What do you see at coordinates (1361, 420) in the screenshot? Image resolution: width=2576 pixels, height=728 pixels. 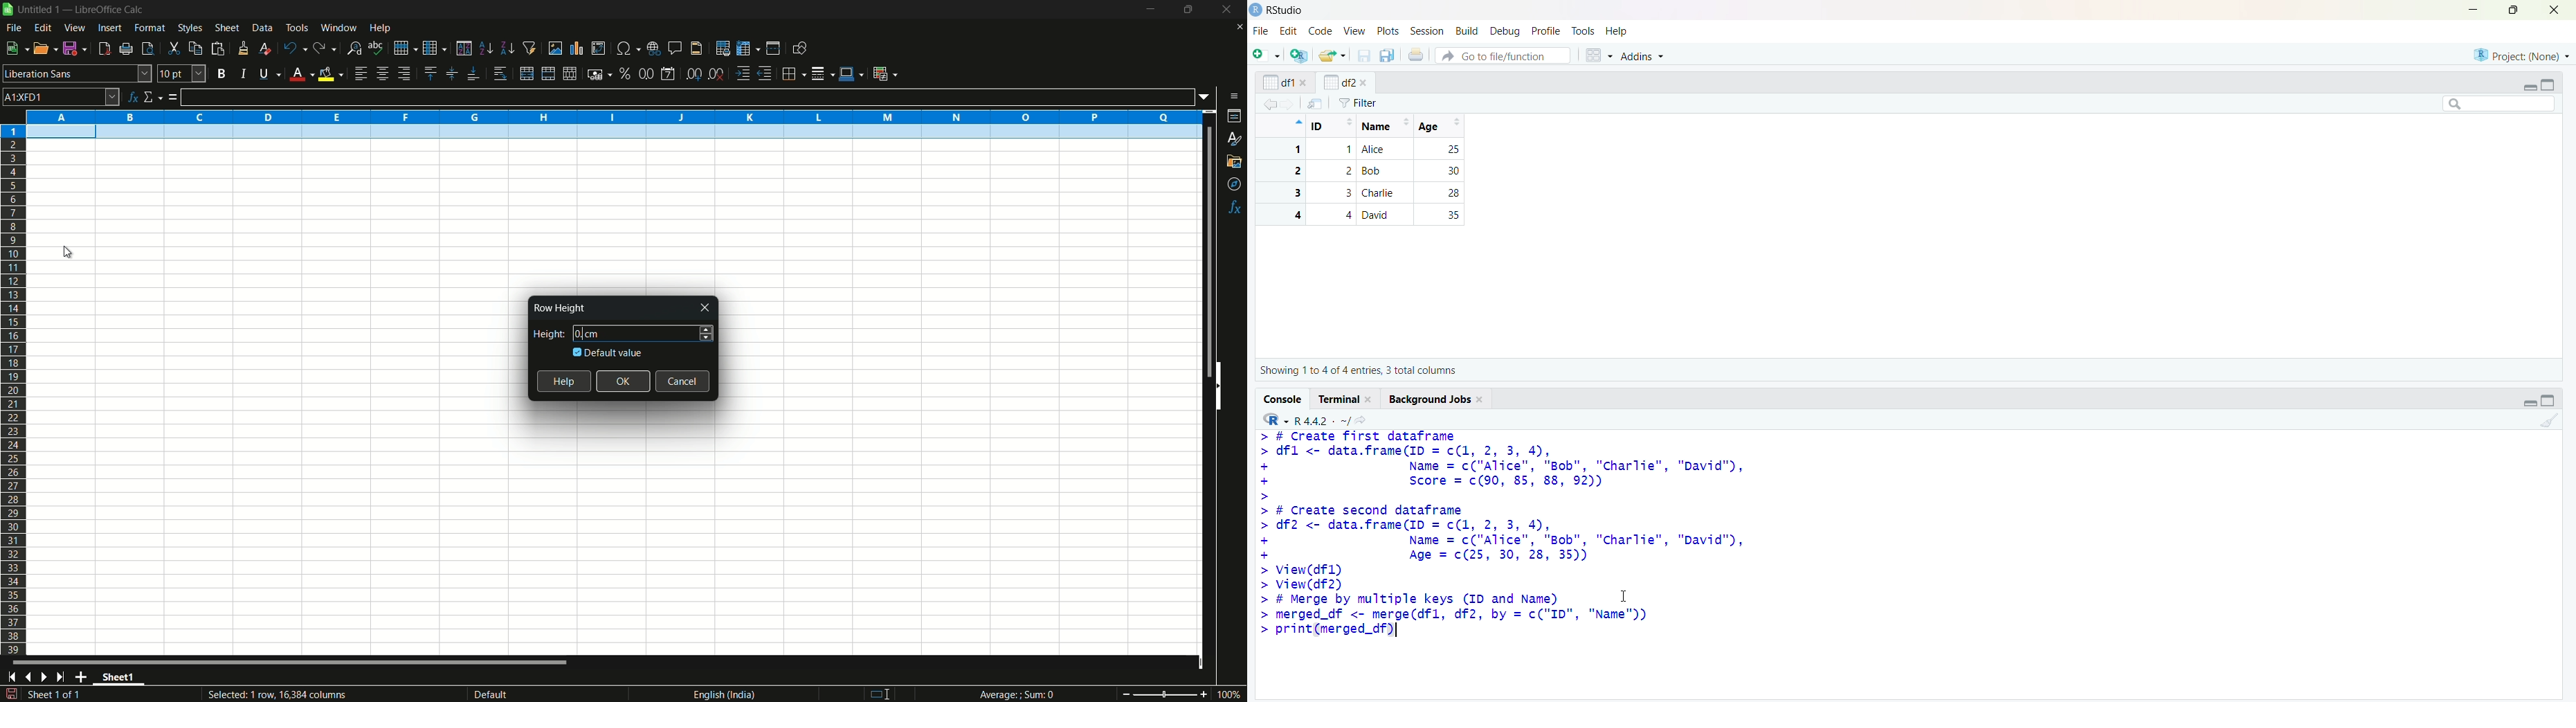 I see `share icon` at bounding box center [1361, 420].